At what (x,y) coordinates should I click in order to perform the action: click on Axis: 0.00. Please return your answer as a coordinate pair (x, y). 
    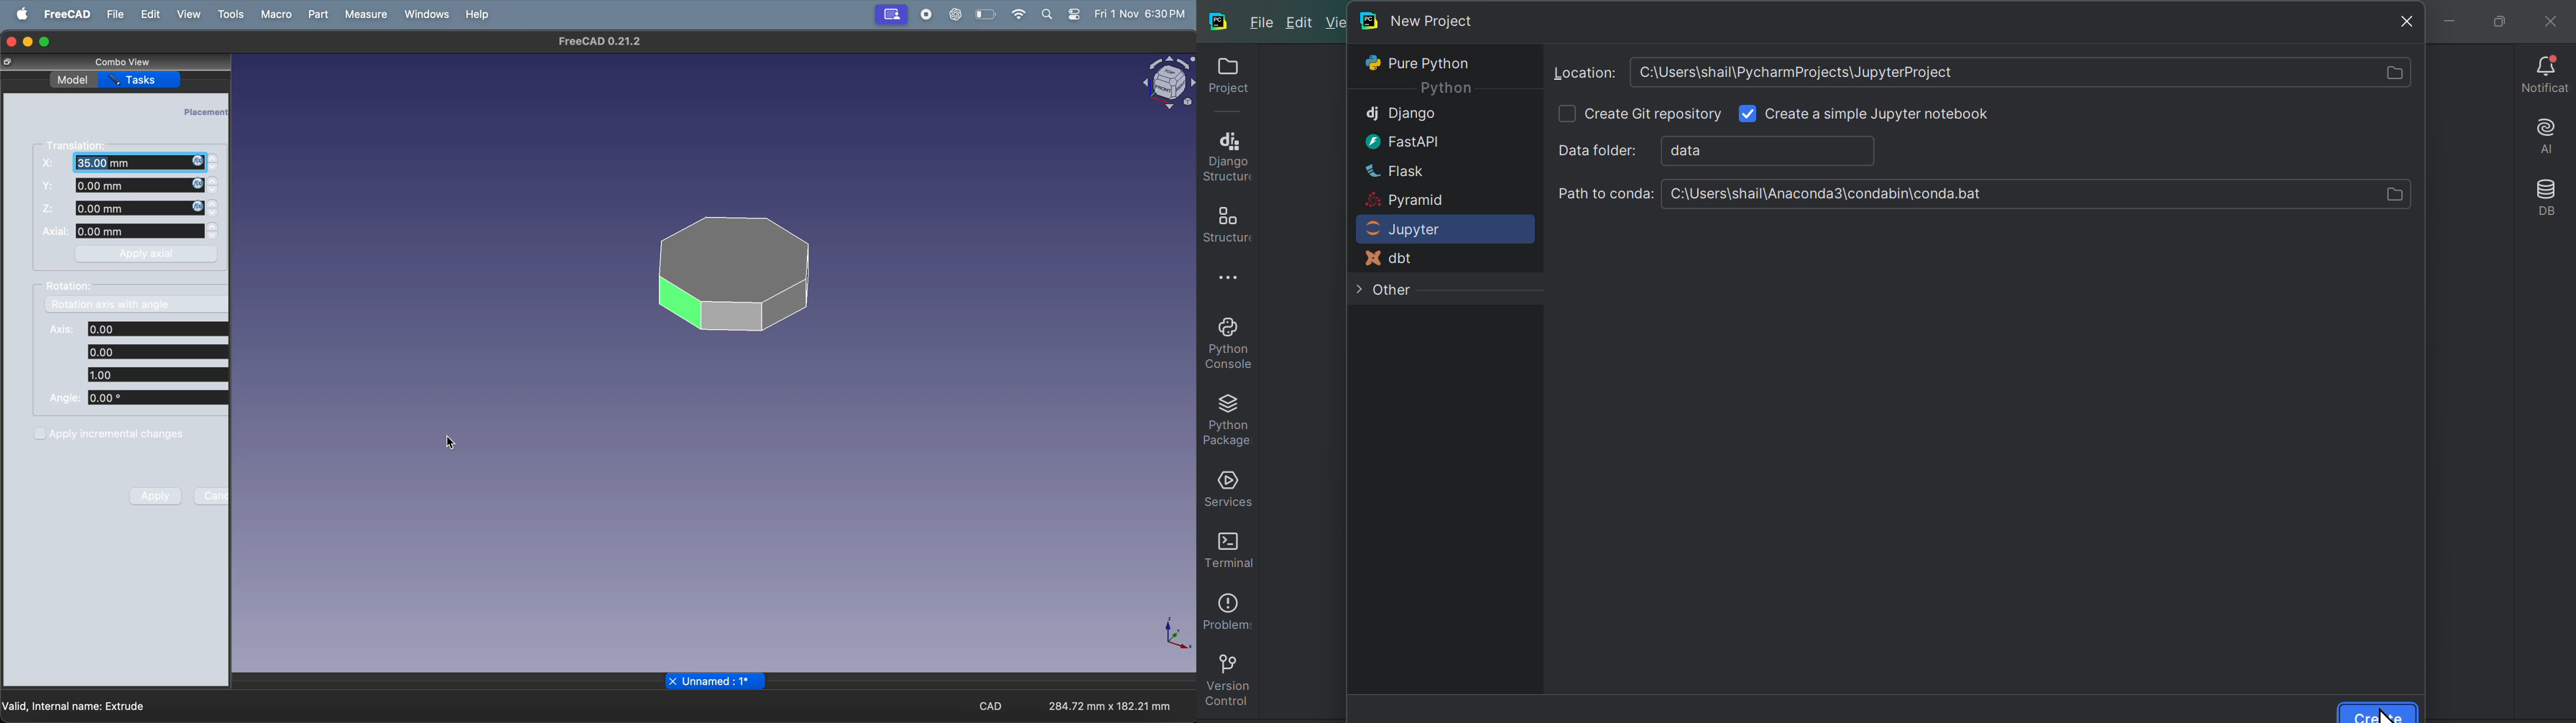
    Looking at the image, I should click on (139, 328).